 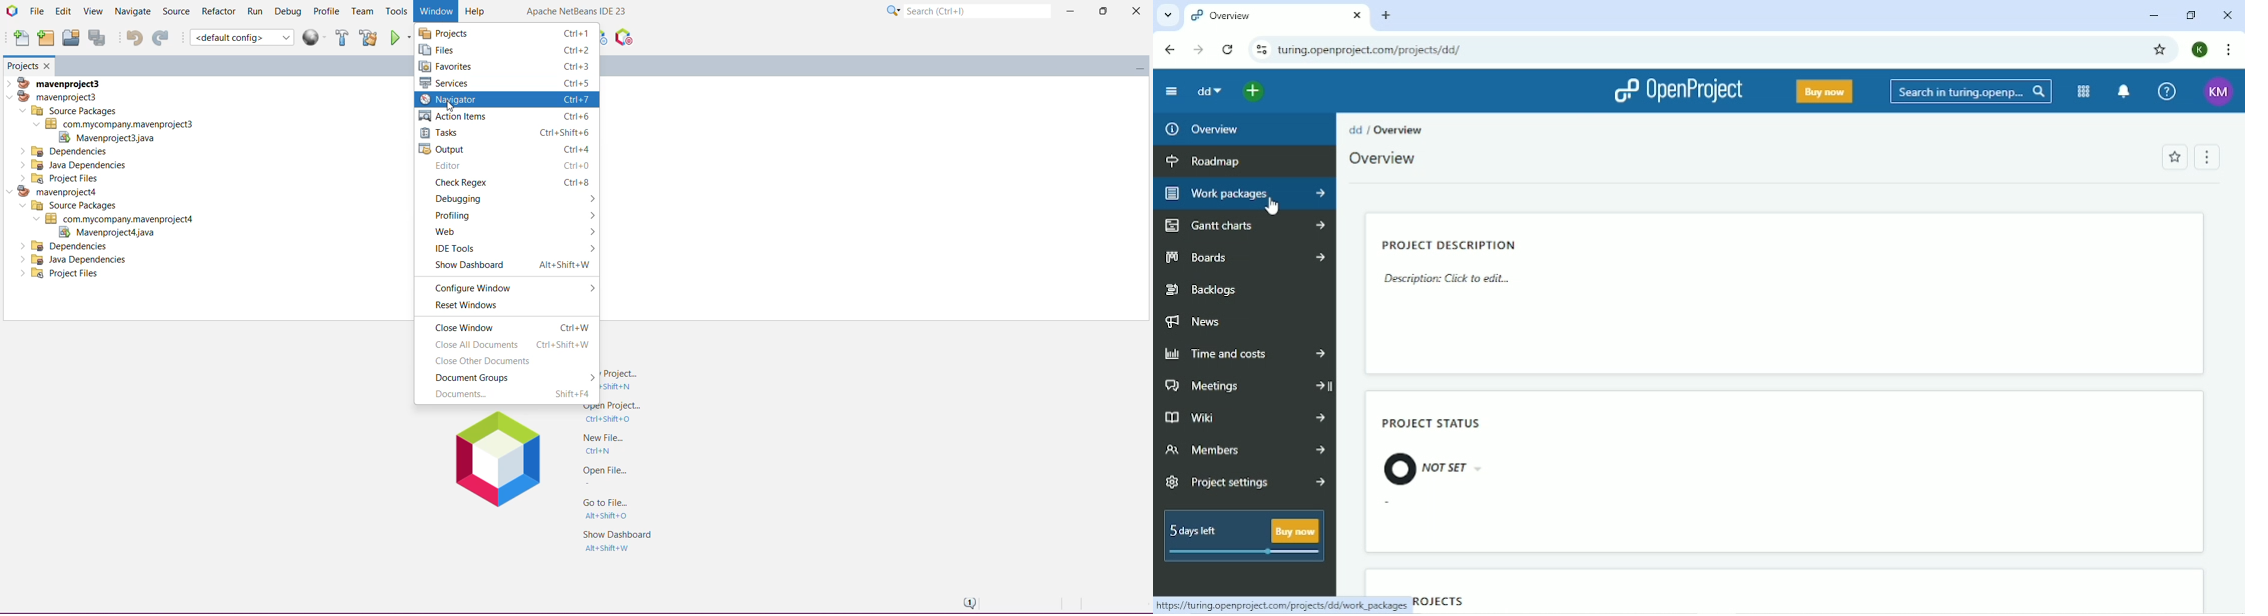 I want to click on Search tabs, so click(x=1168, y=15).